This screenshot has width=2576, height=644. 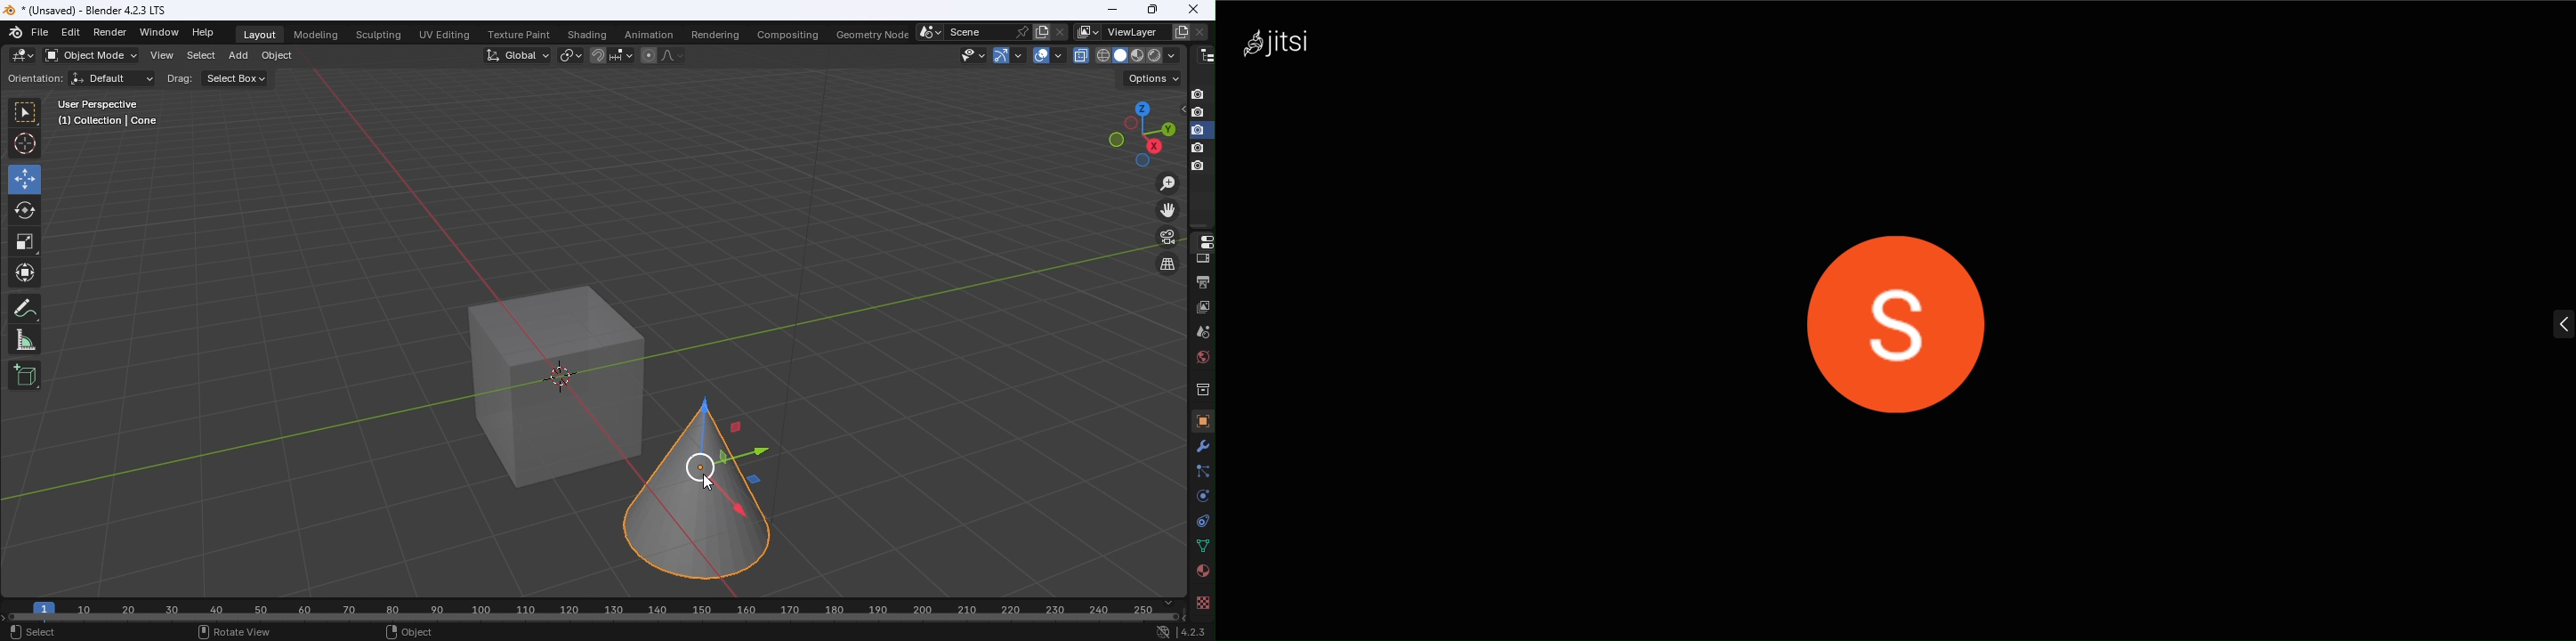 What do you see at coordinates (1894, 313) in the screenshot?
I see `display picture` at bounding box center [1894, 313].